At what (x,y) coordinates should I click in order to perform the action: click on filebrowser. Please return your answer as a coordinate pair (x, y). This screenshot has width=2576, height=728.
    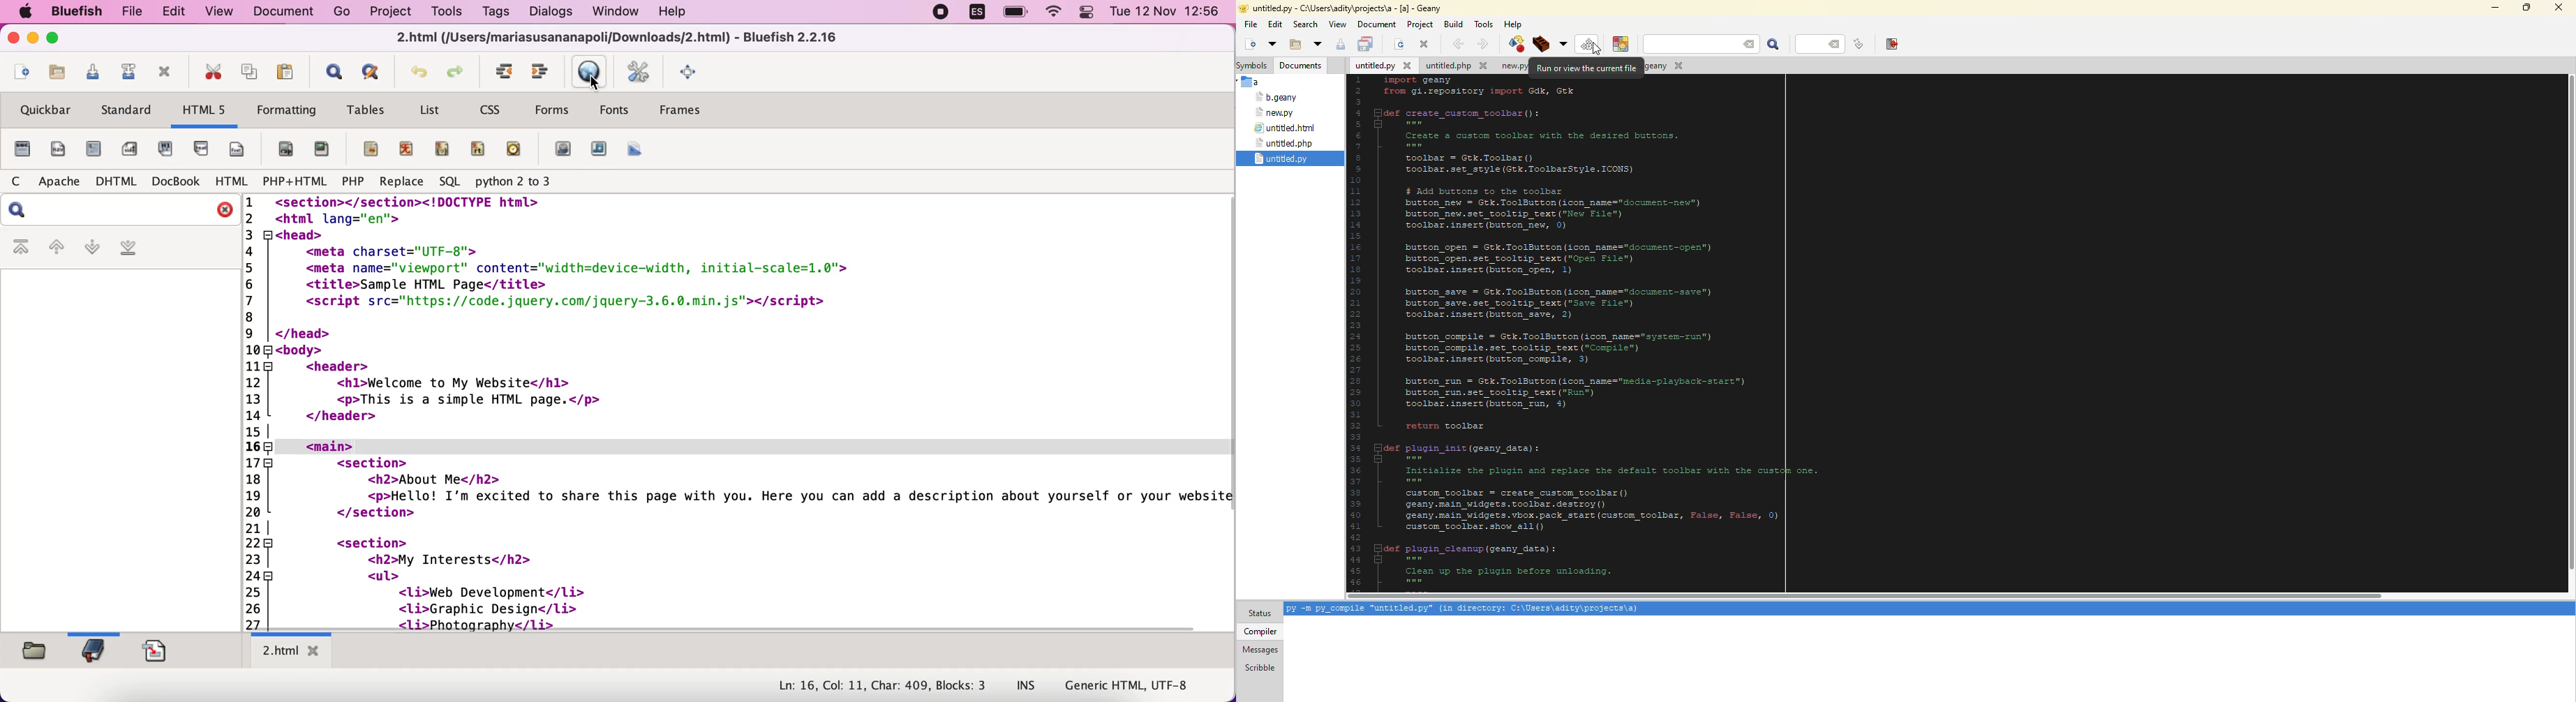
    Looking at the image, I should click on (34, 653).